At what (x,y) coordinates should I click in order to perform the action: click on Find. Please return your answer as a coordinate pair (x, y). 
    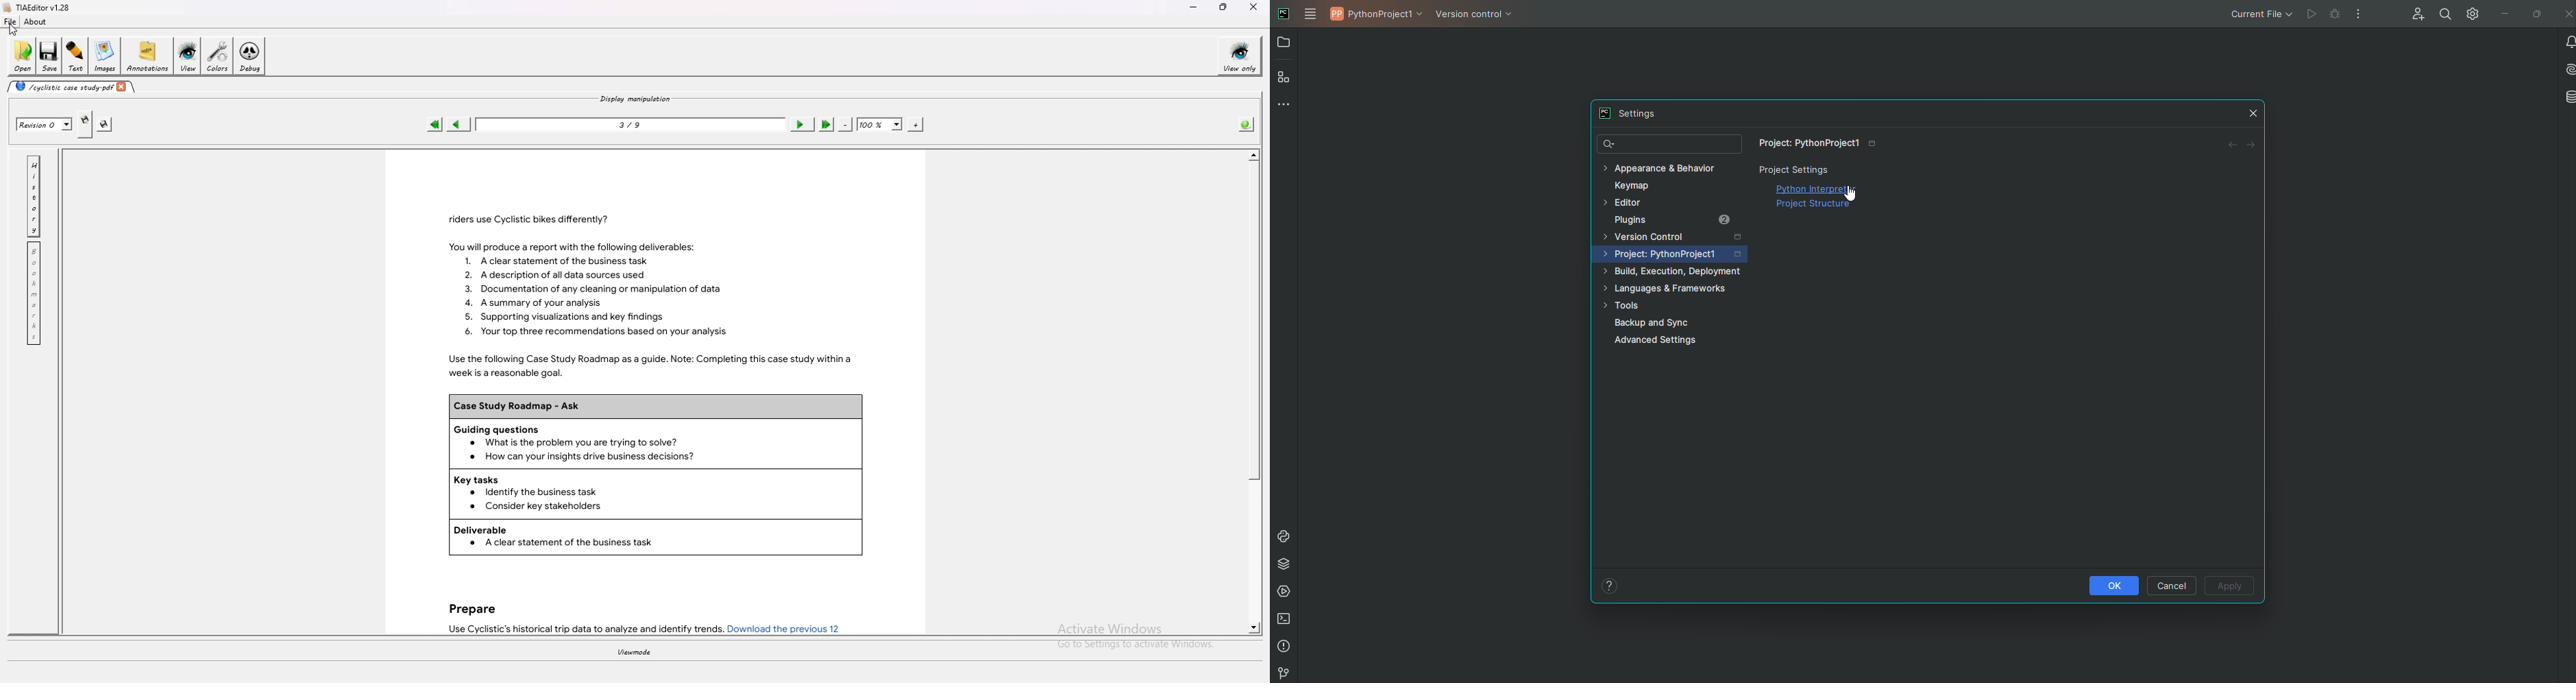
    Looking at the image, I should click on (2442, 13).